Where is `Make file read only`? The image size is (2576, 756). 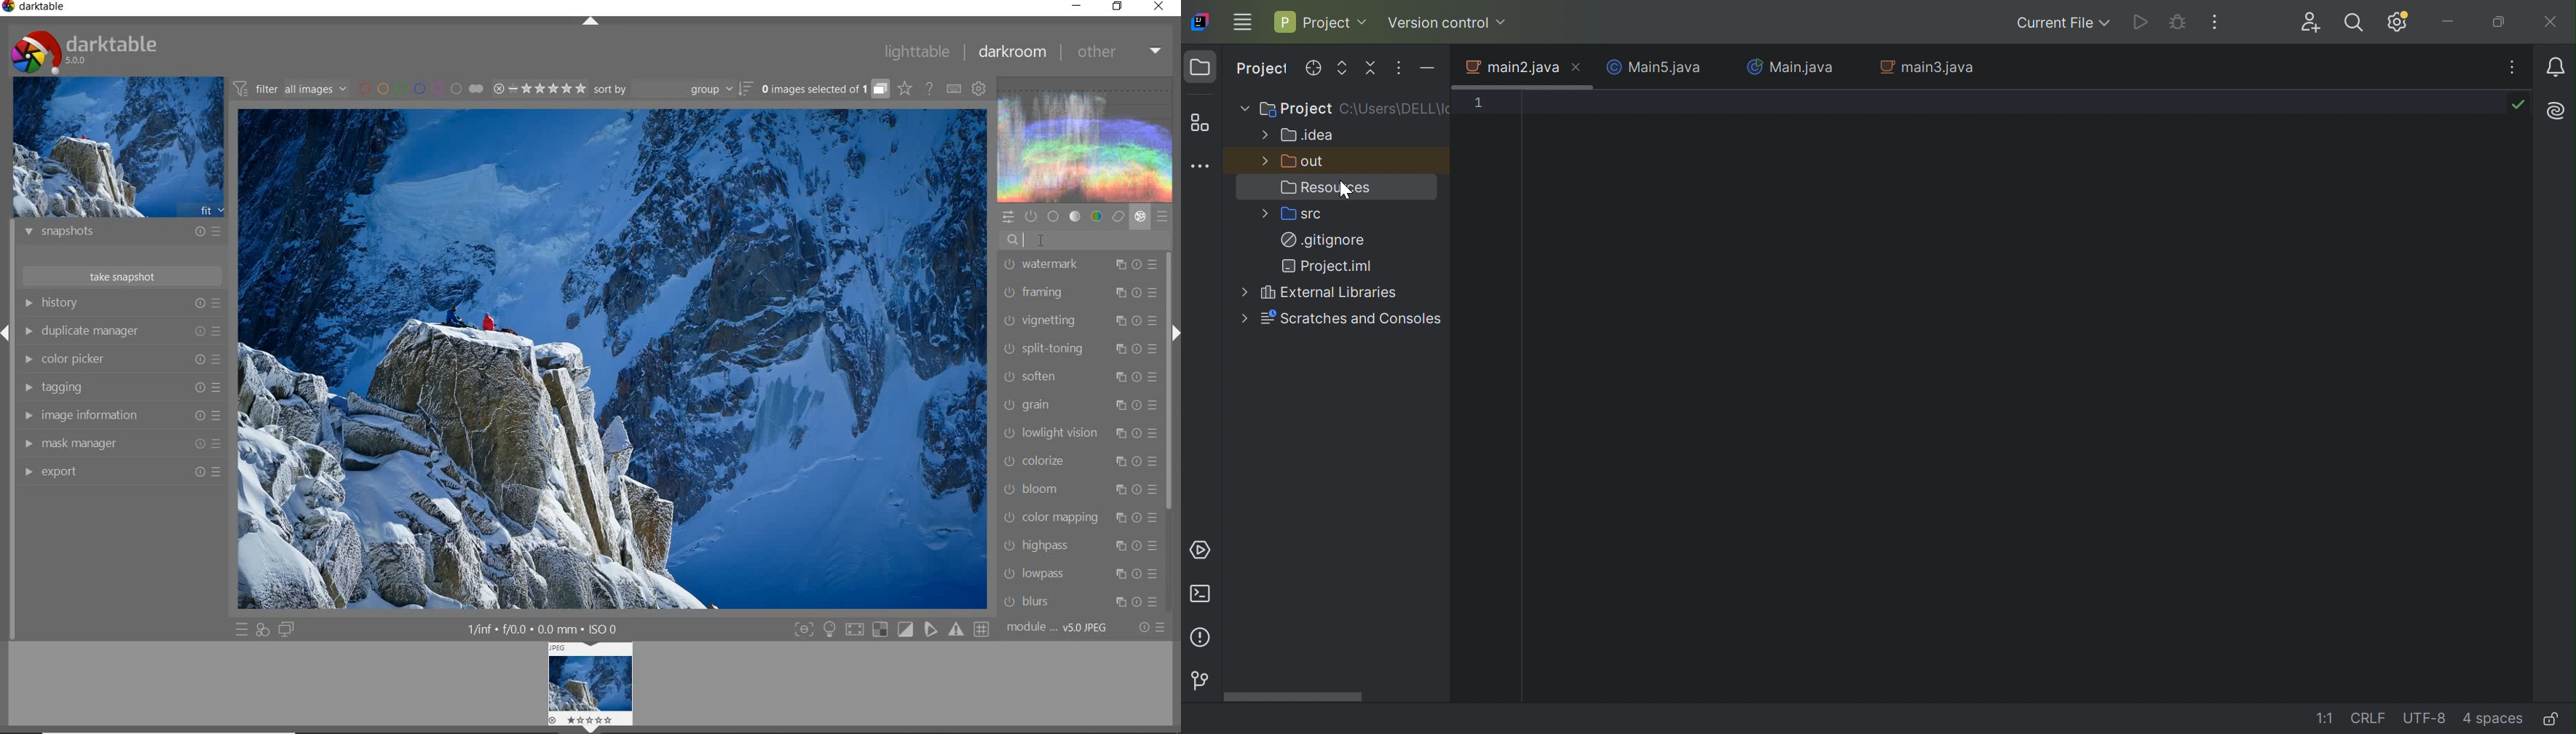 Make file read only is located at coordinates (2553, 719).